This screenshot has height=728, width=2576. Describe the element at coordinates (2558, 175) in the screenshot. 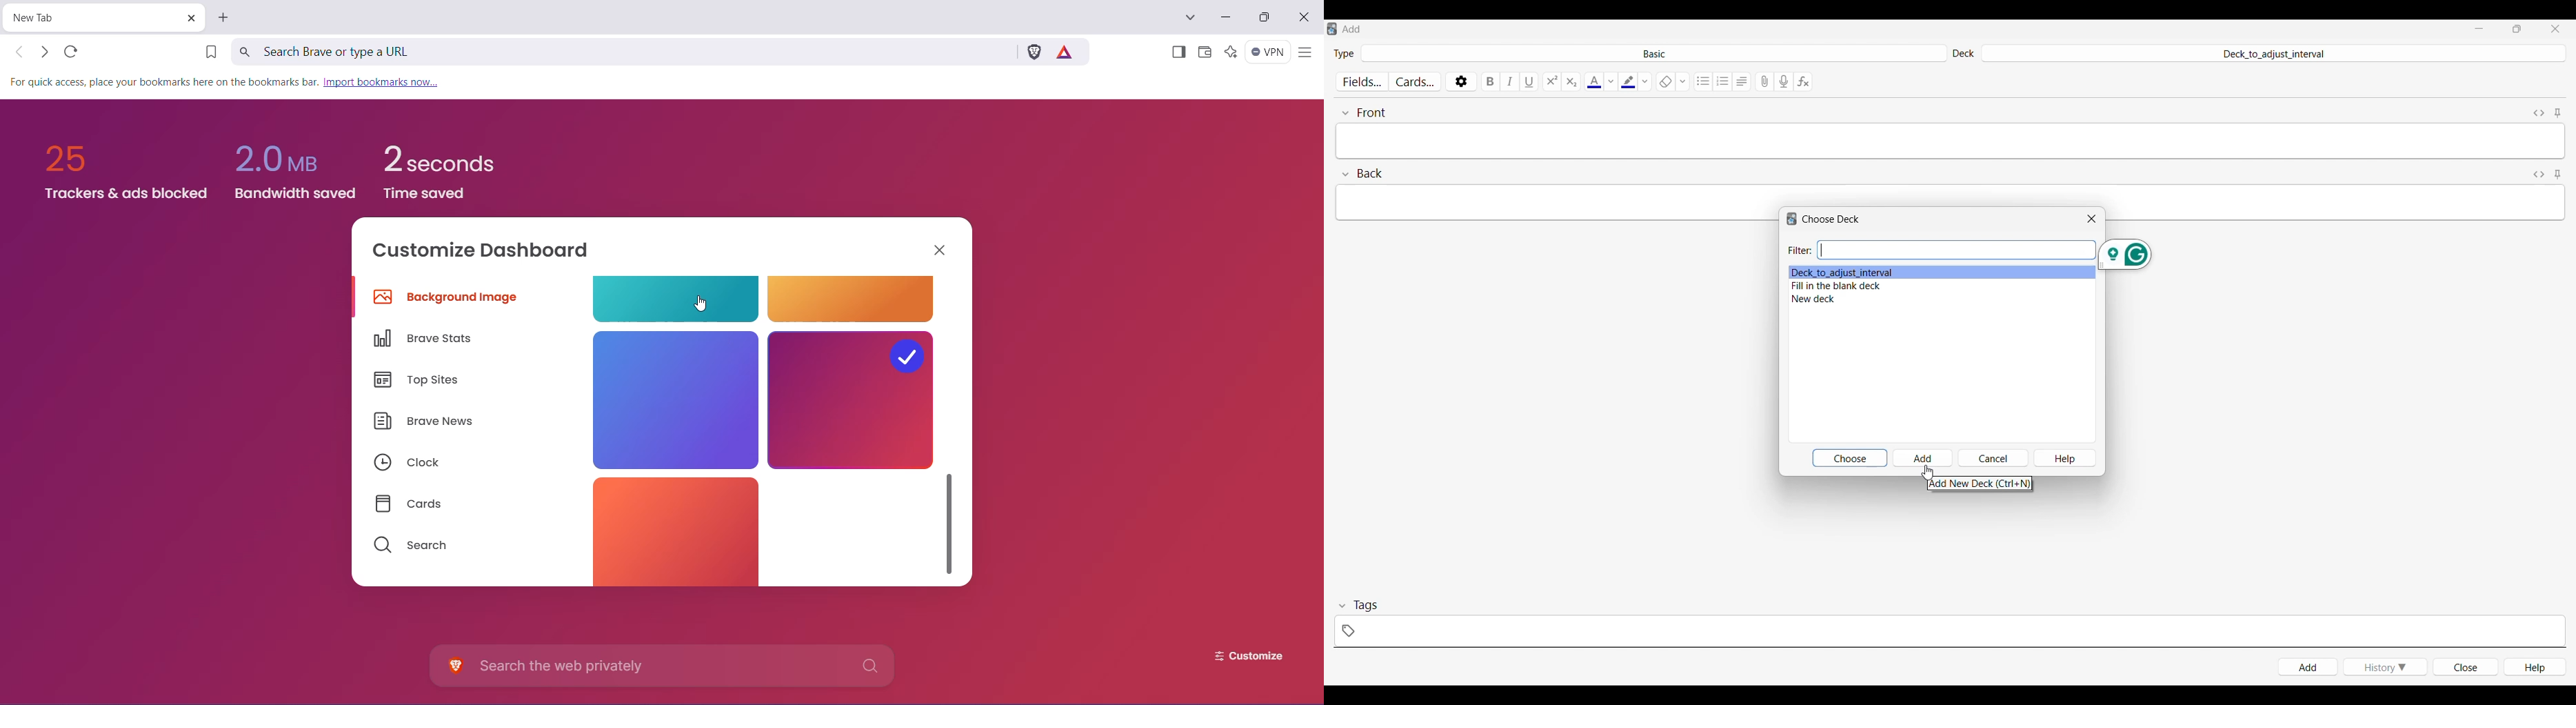

I see `Toggle sticky` at that location.